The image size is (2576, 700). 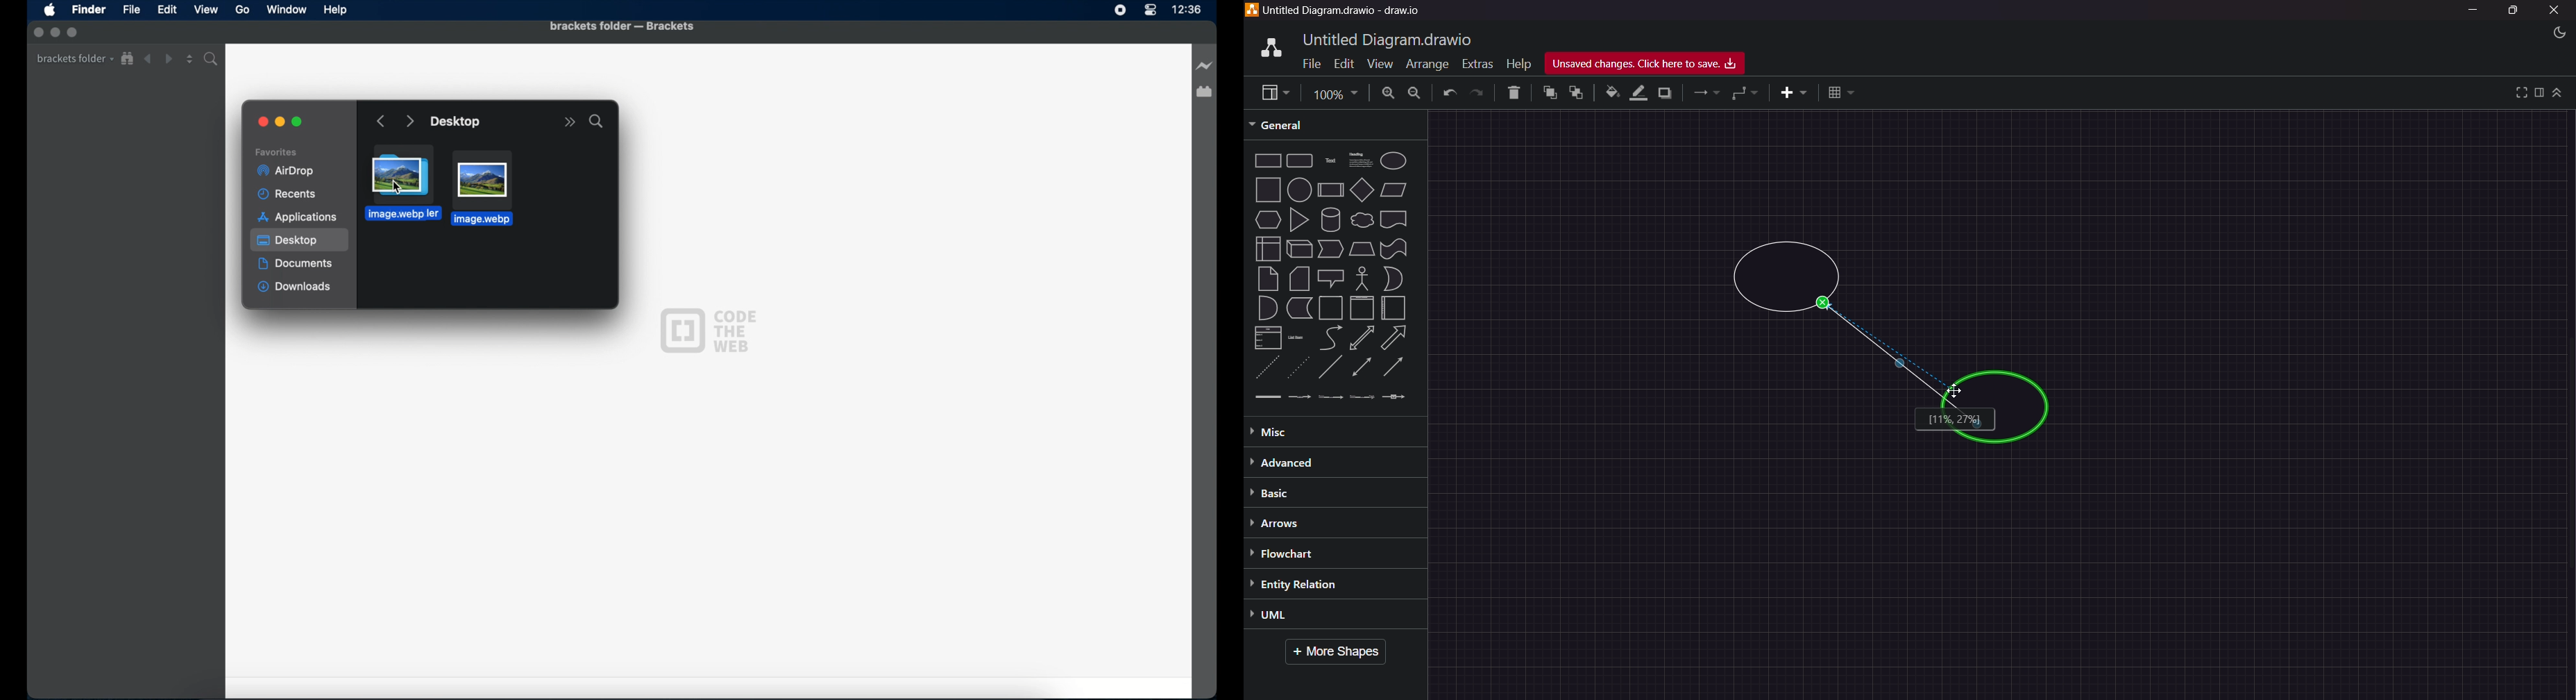 What do you see at coordinates (2555, 10) in the screenshot?
I see `Close` at bounding box center [2555, 10].